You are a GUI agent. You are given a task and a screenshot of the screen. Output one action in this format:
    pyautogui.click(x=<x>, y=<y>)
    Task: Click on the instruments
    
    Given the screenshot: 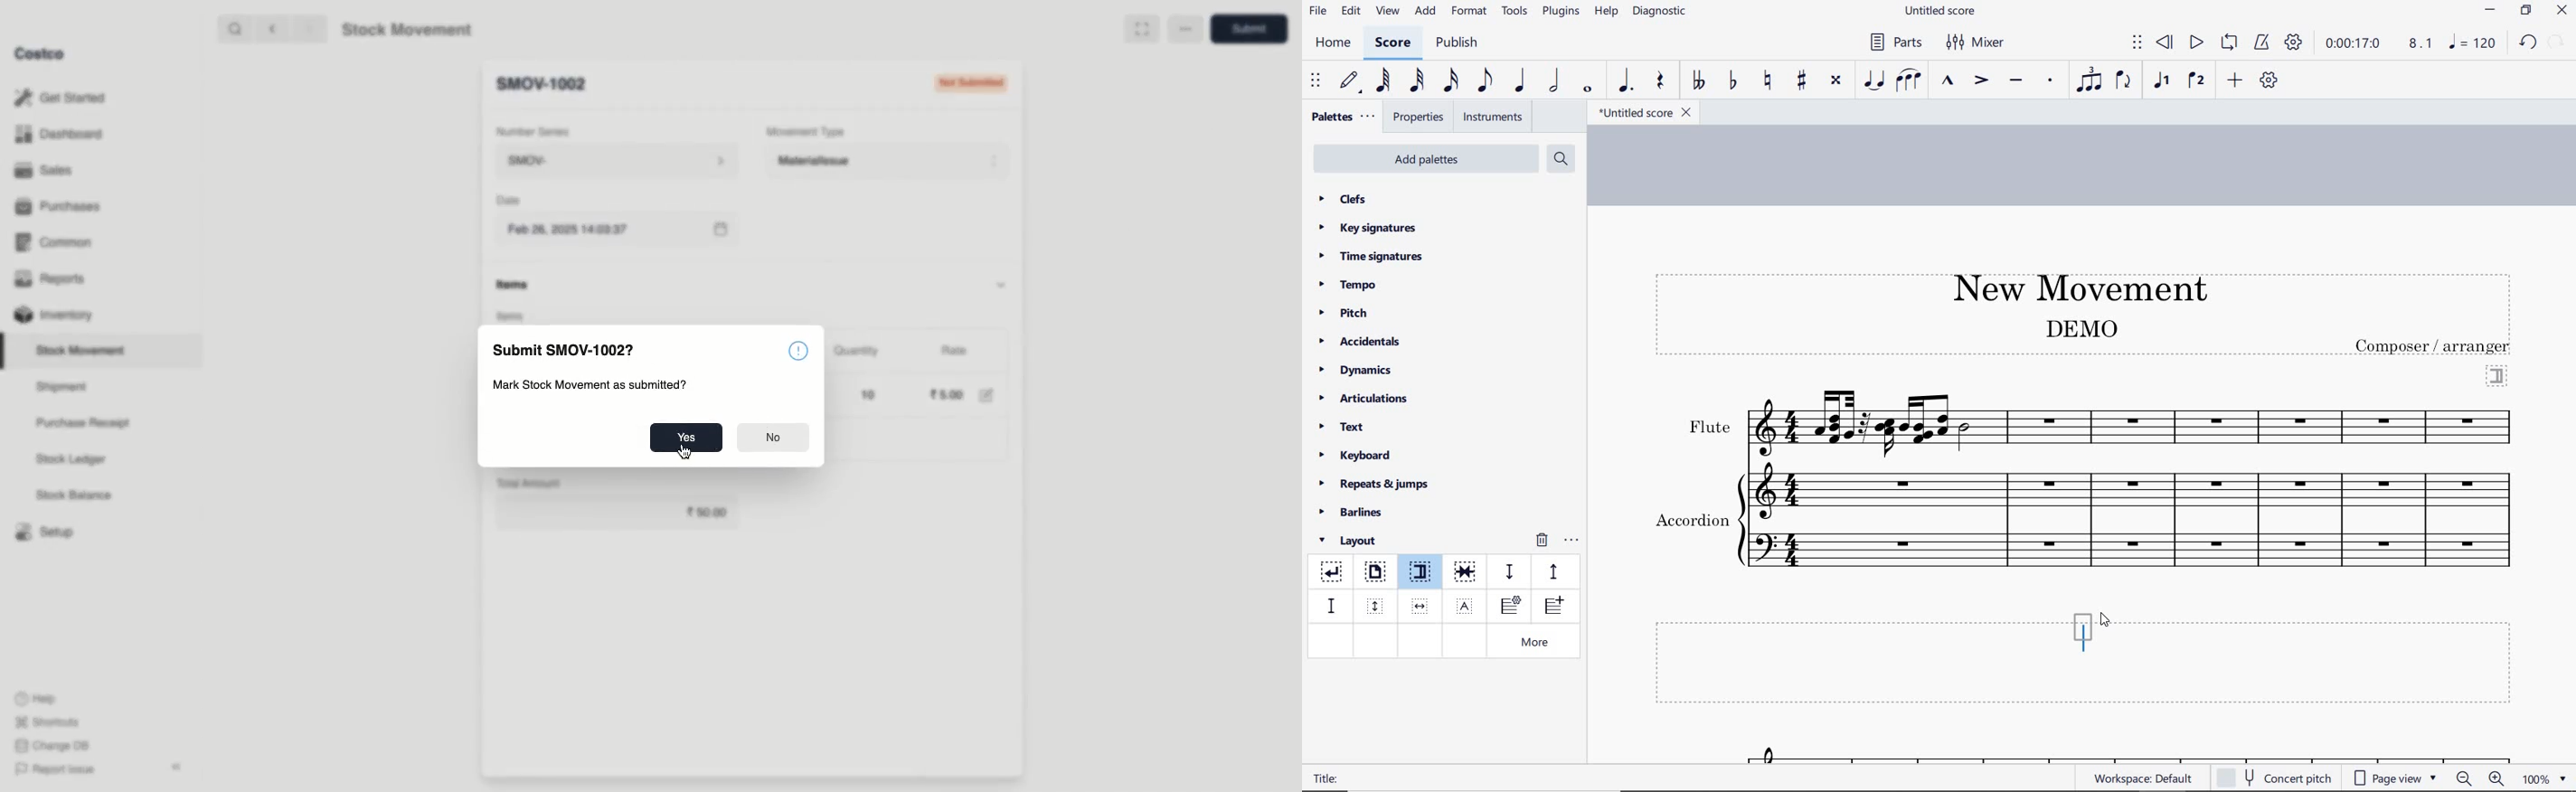 What is the action you would take?
    pyautogui.click(x=1490, y=118)
    